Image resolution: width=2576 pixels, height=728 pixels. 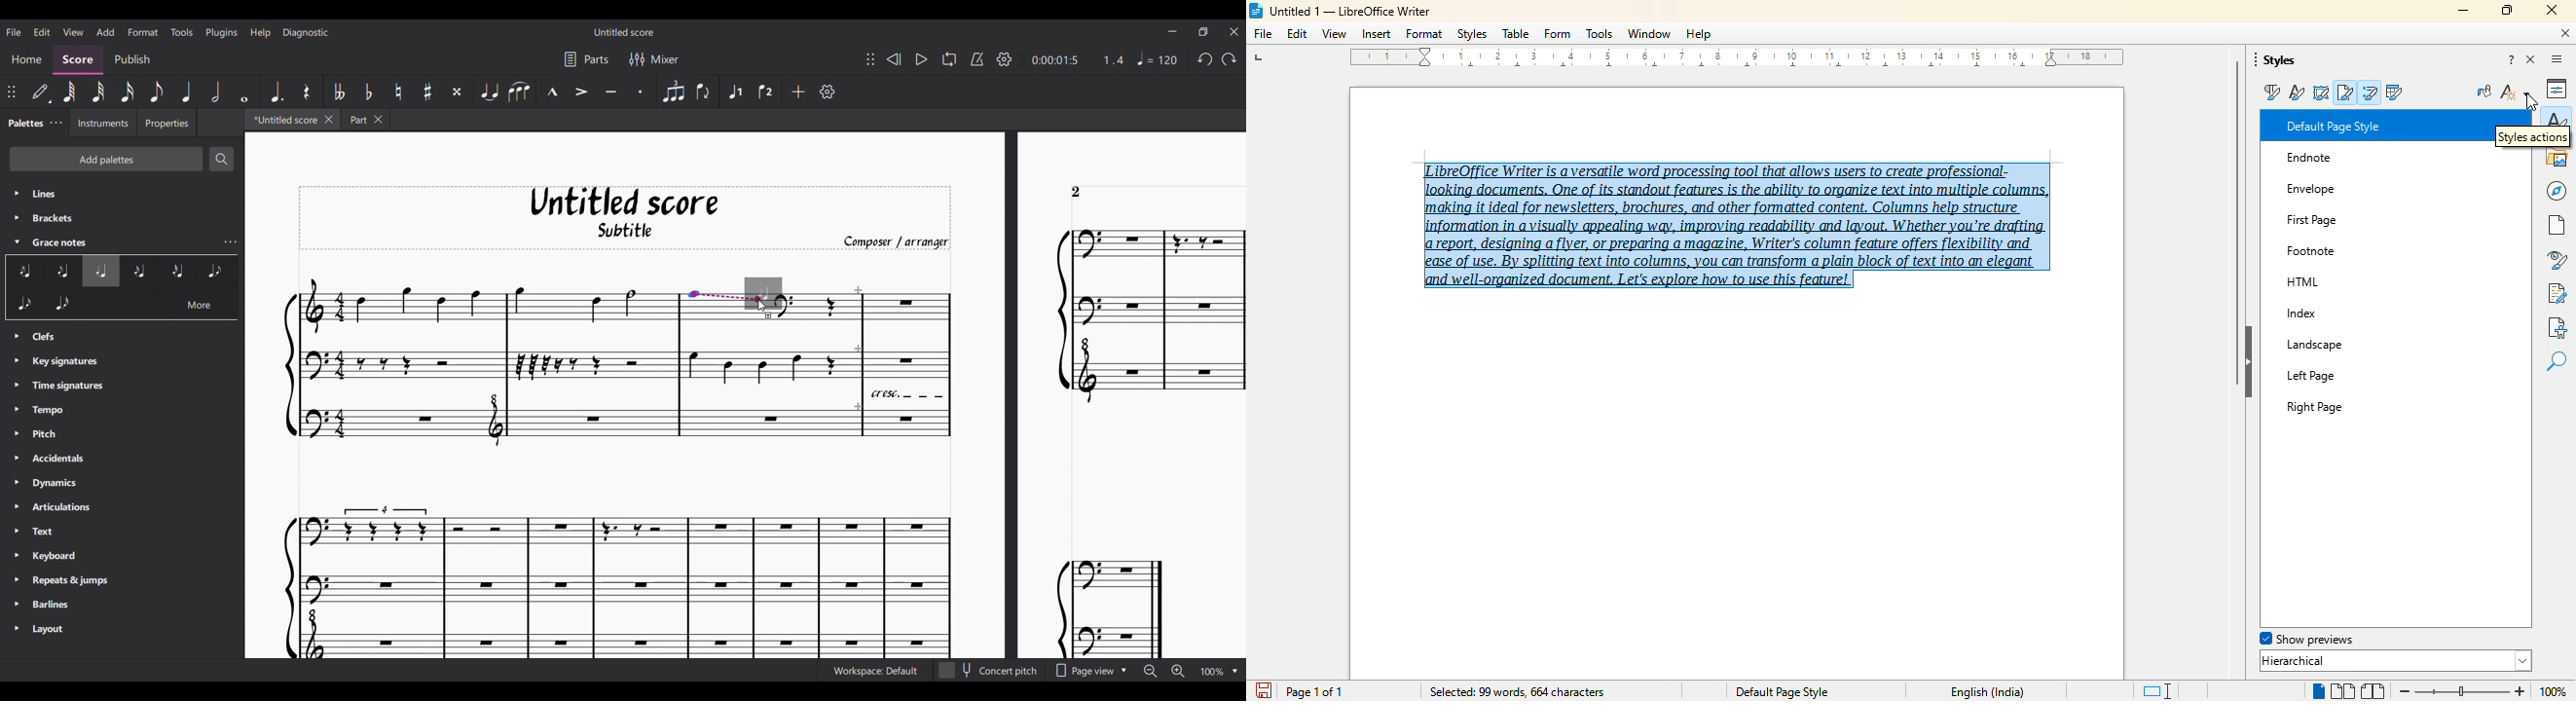 I want to click on current workspace setting, so click(x=872, y=674).